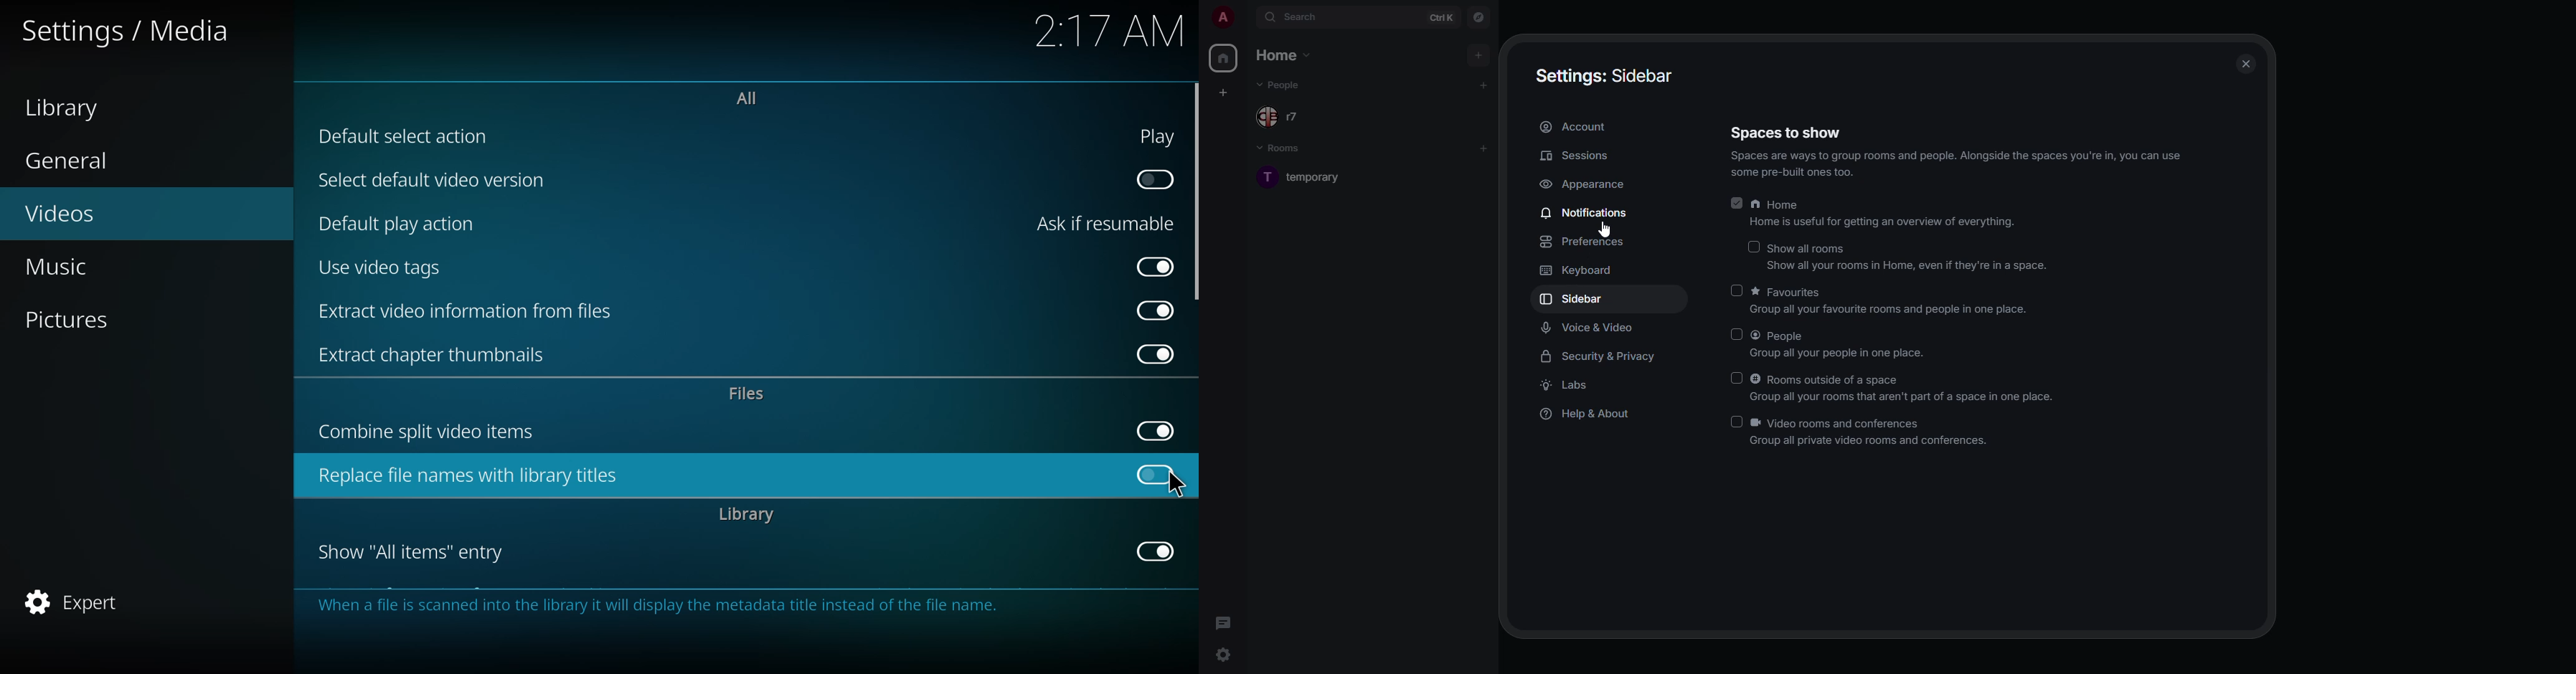 This screenshot has width=2576, height=700. What do you see at coordinates (1222, 58) in the screenshot?
I see `home` at bounding box center [1222, 58].